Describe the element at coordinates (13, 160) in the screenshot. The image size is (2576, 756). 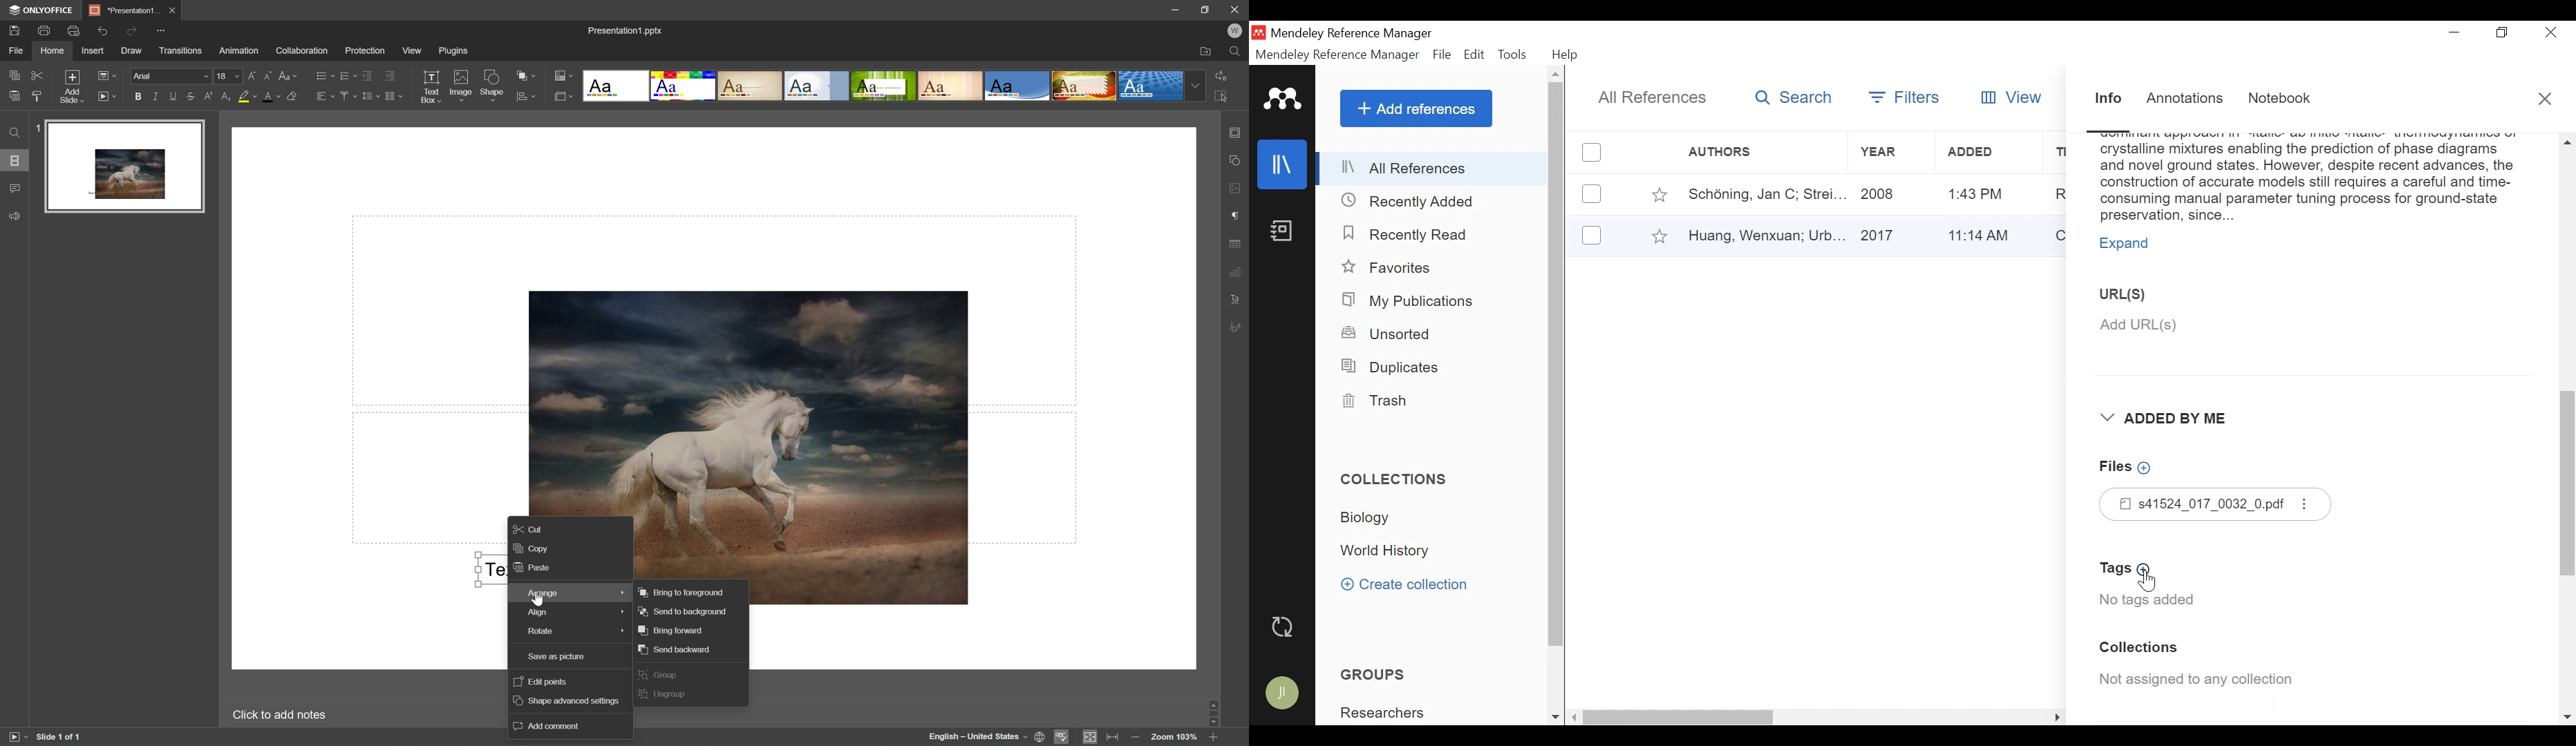
I see `Slides` at that location.